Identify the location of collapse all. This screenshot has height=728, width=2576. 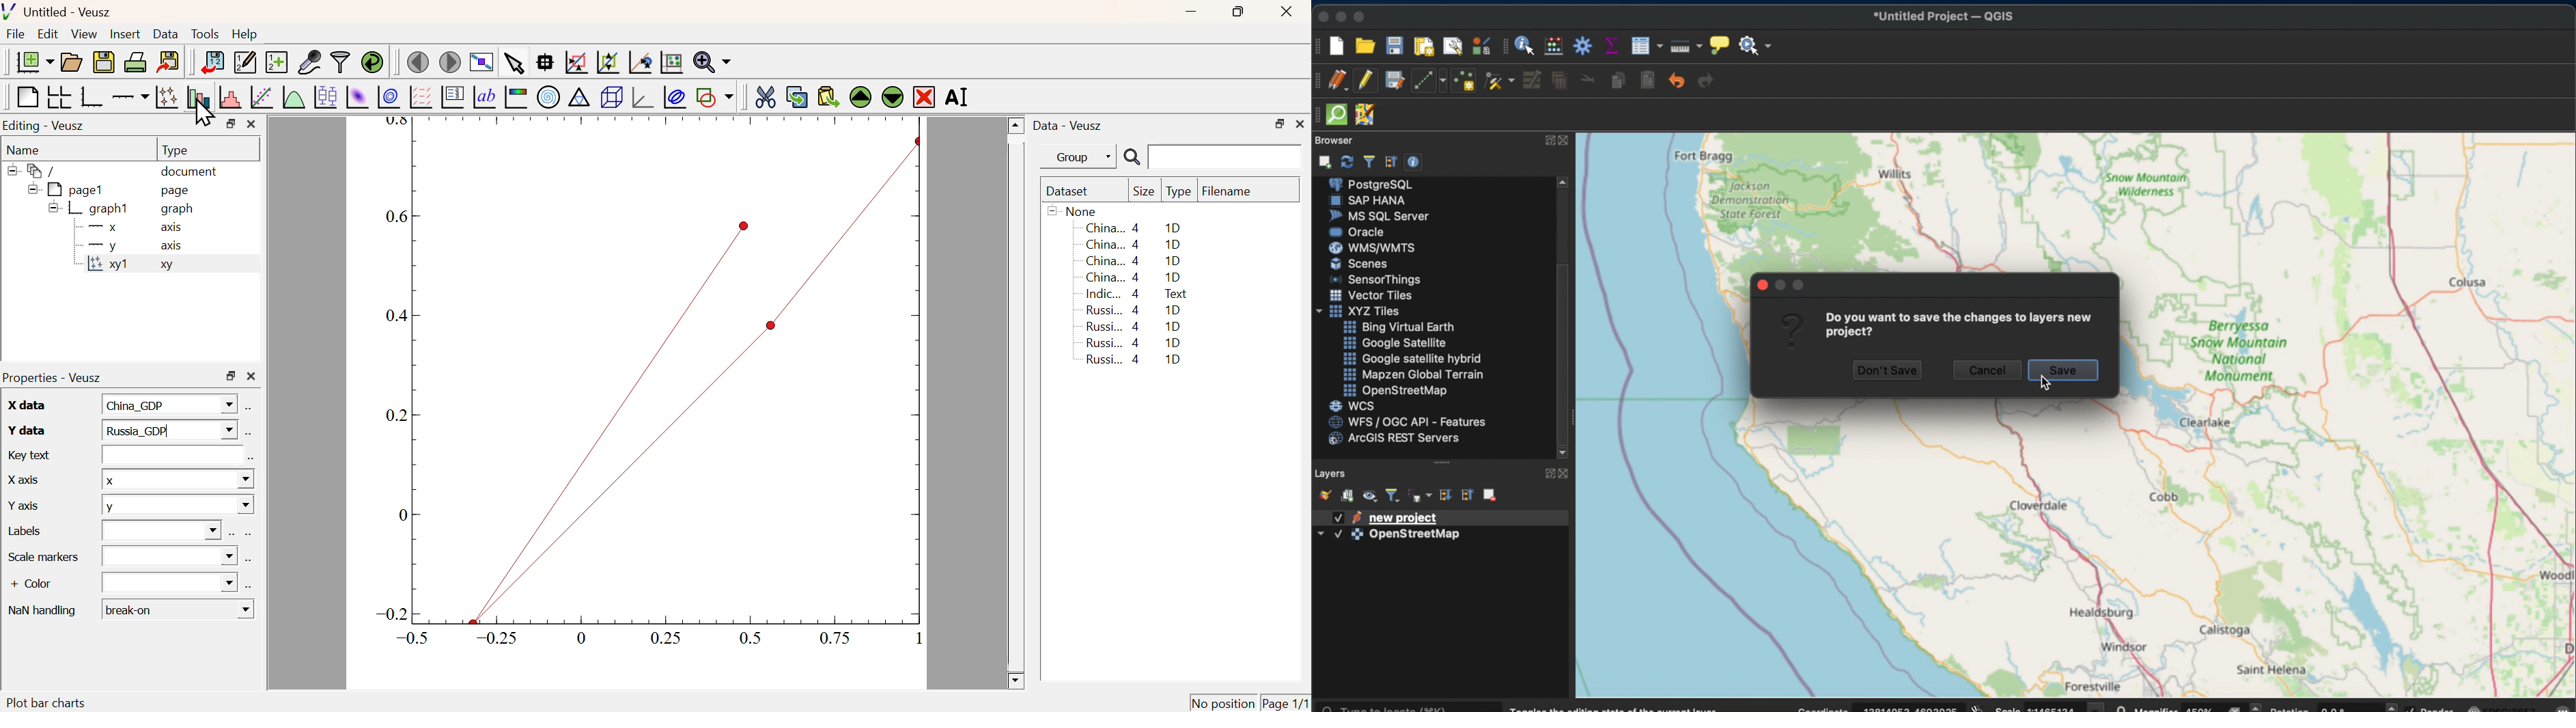
(1467, 496).